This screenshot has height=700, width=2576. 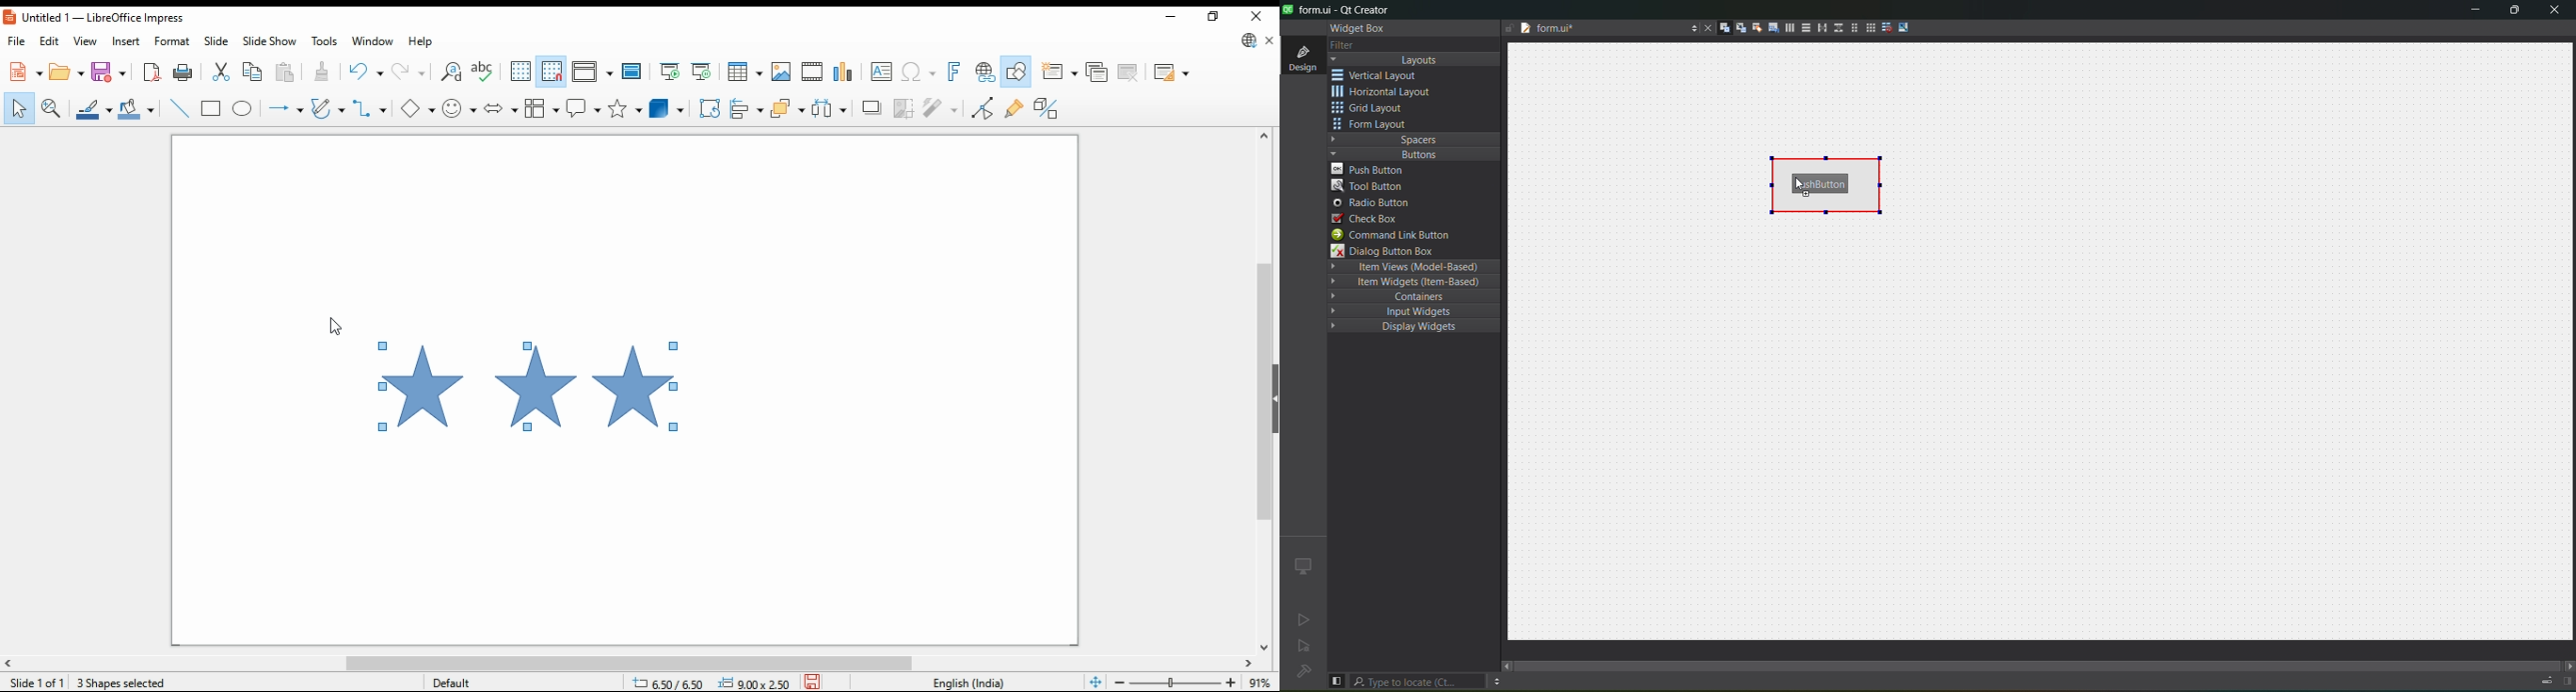 What do you see at coordinates (1755, 27) in the screenshot?
I see `edit buddies` at bounding box center [1755, 27].